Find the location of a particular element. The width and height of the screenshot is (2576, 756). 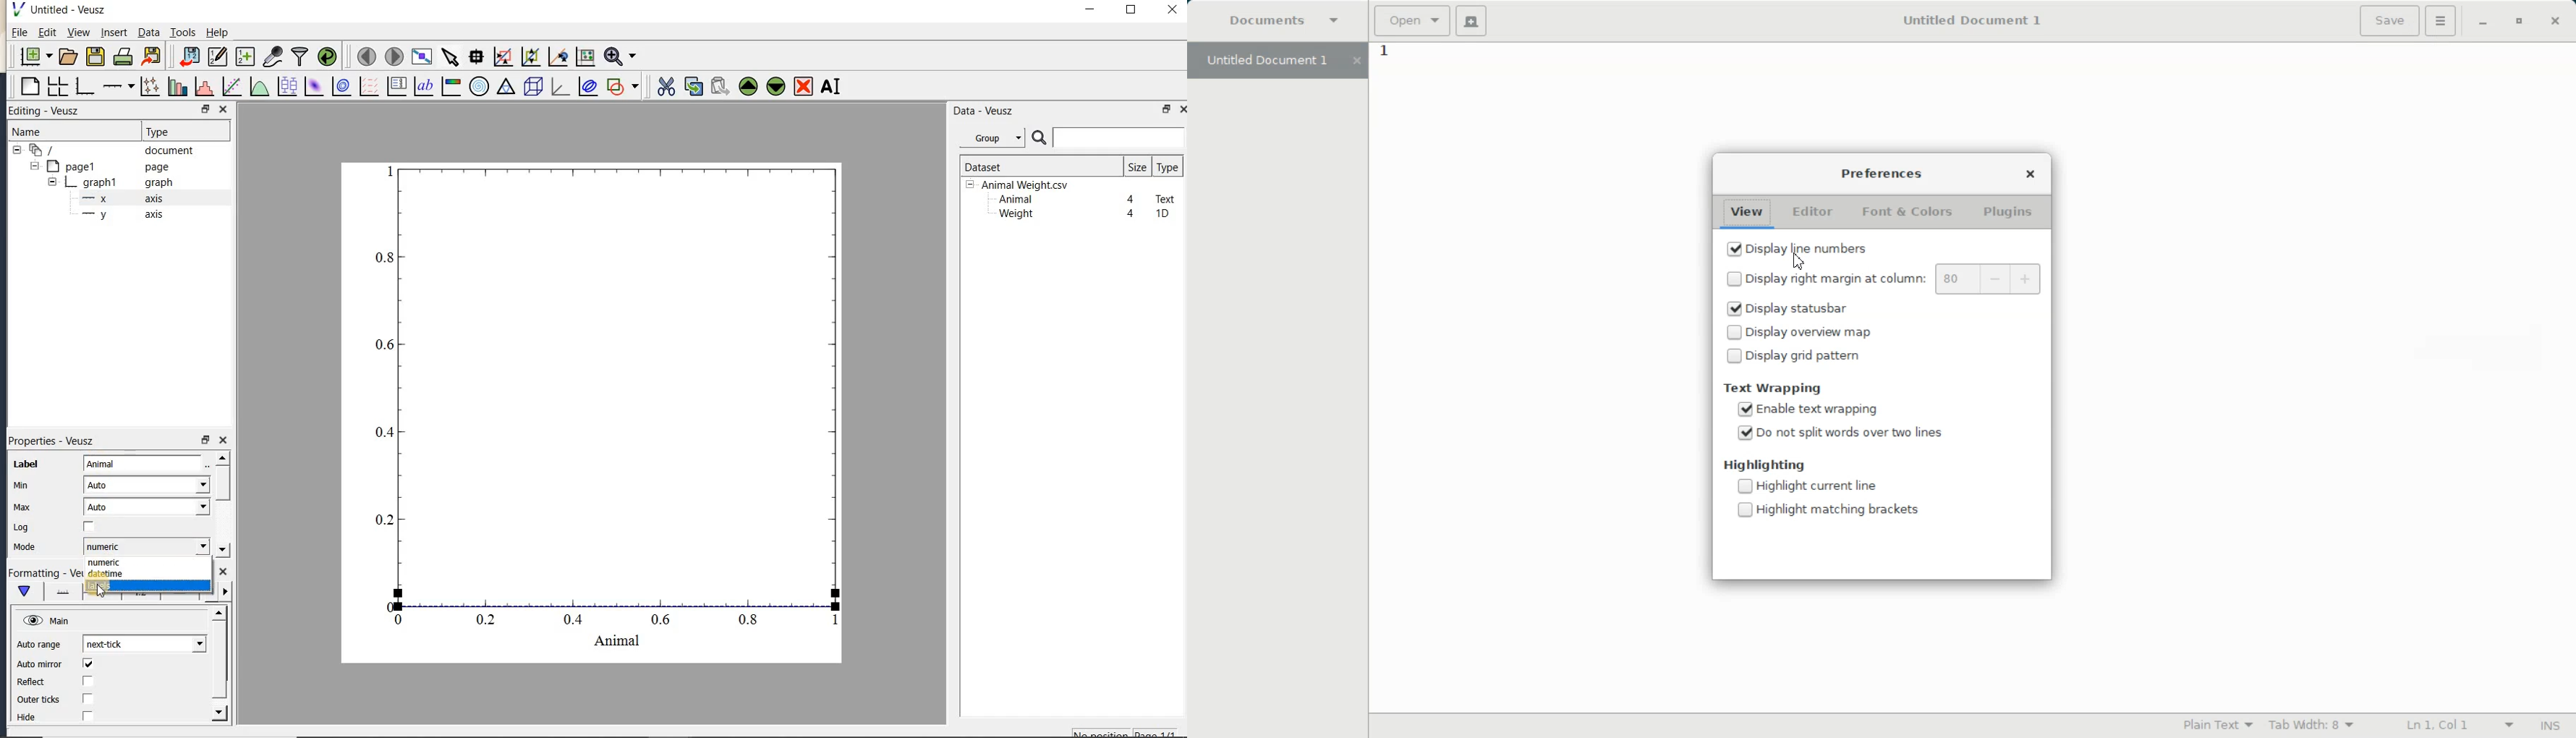

(un)check Enable text wrapping is located at coordinates (1807, 409).